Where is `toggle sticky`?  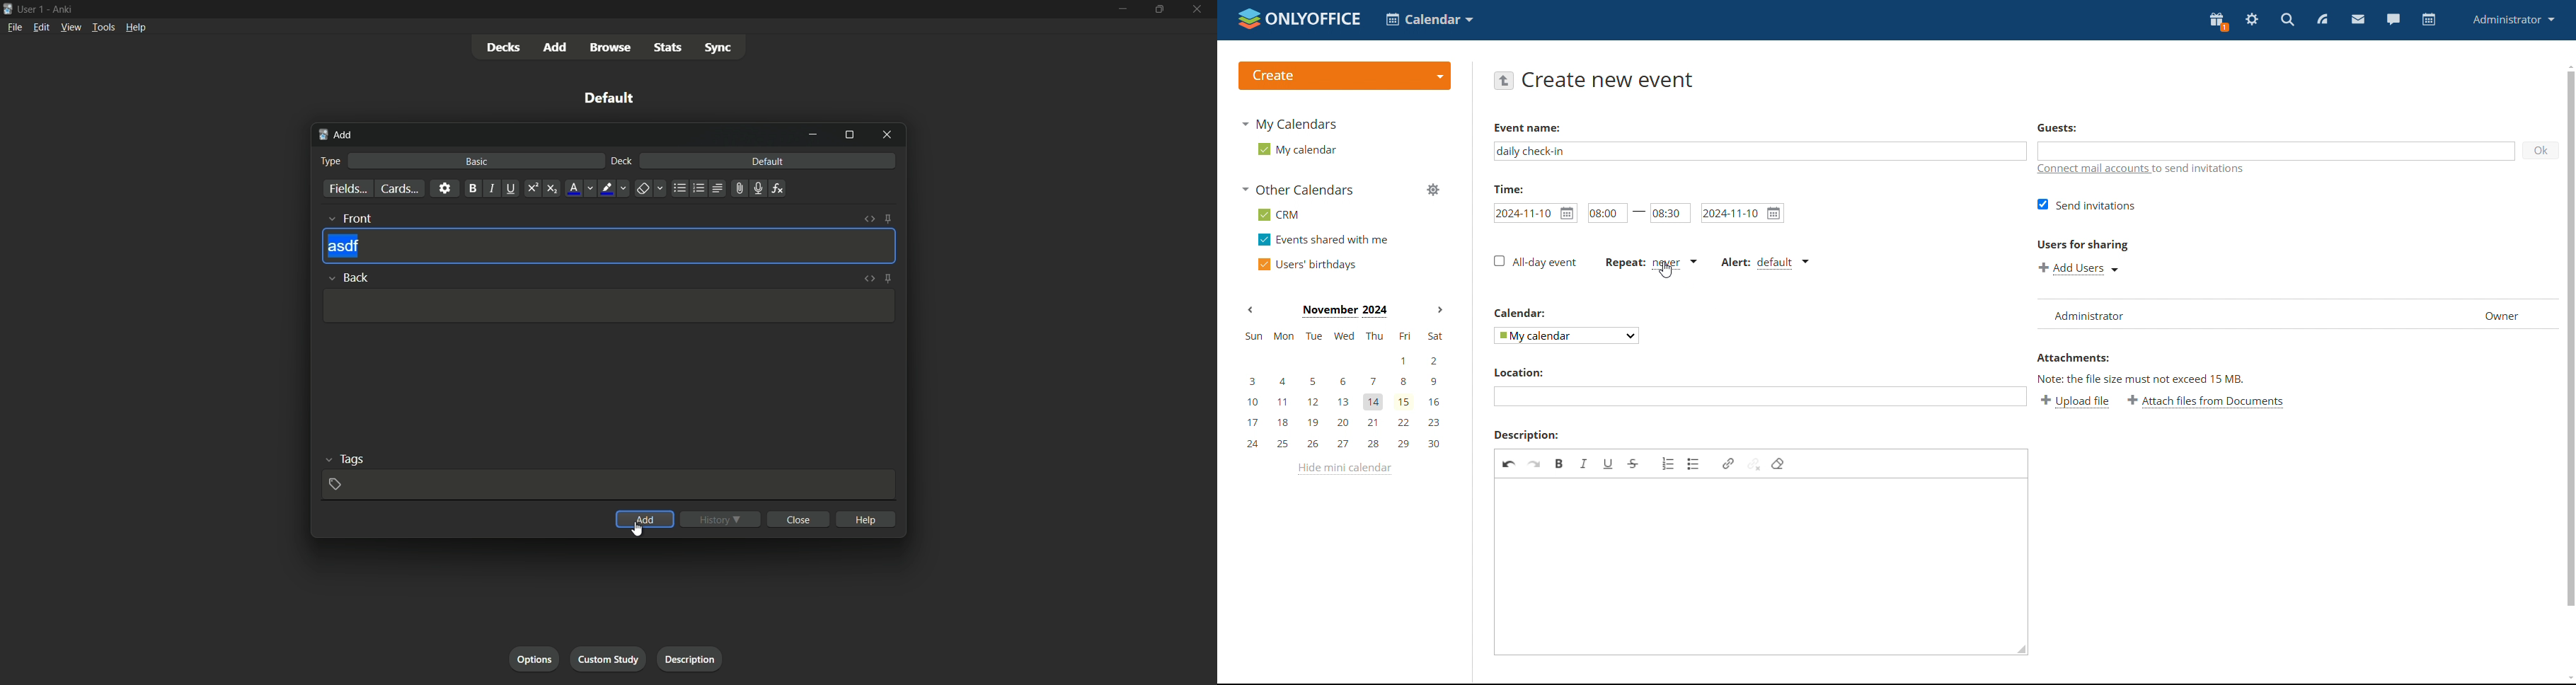
toggle sticky is located at coordinates (889, 219).